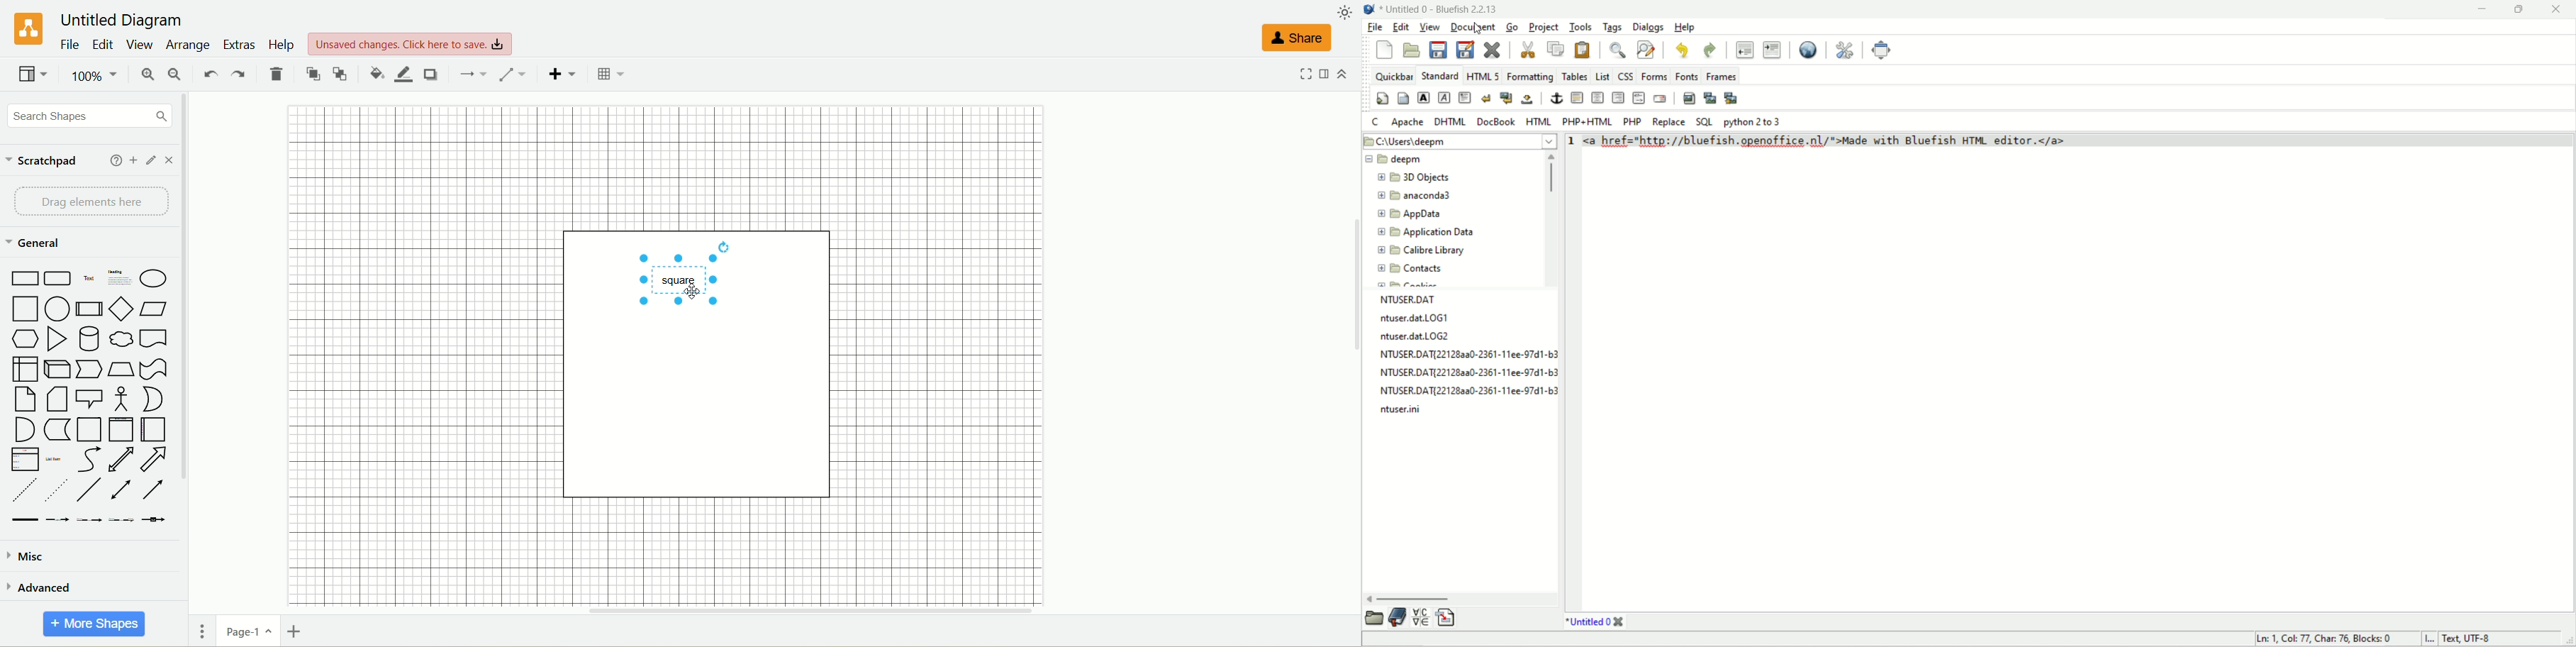 This screenshot has height=672, width=2576. I want to click on undo, so click(1682, 51).